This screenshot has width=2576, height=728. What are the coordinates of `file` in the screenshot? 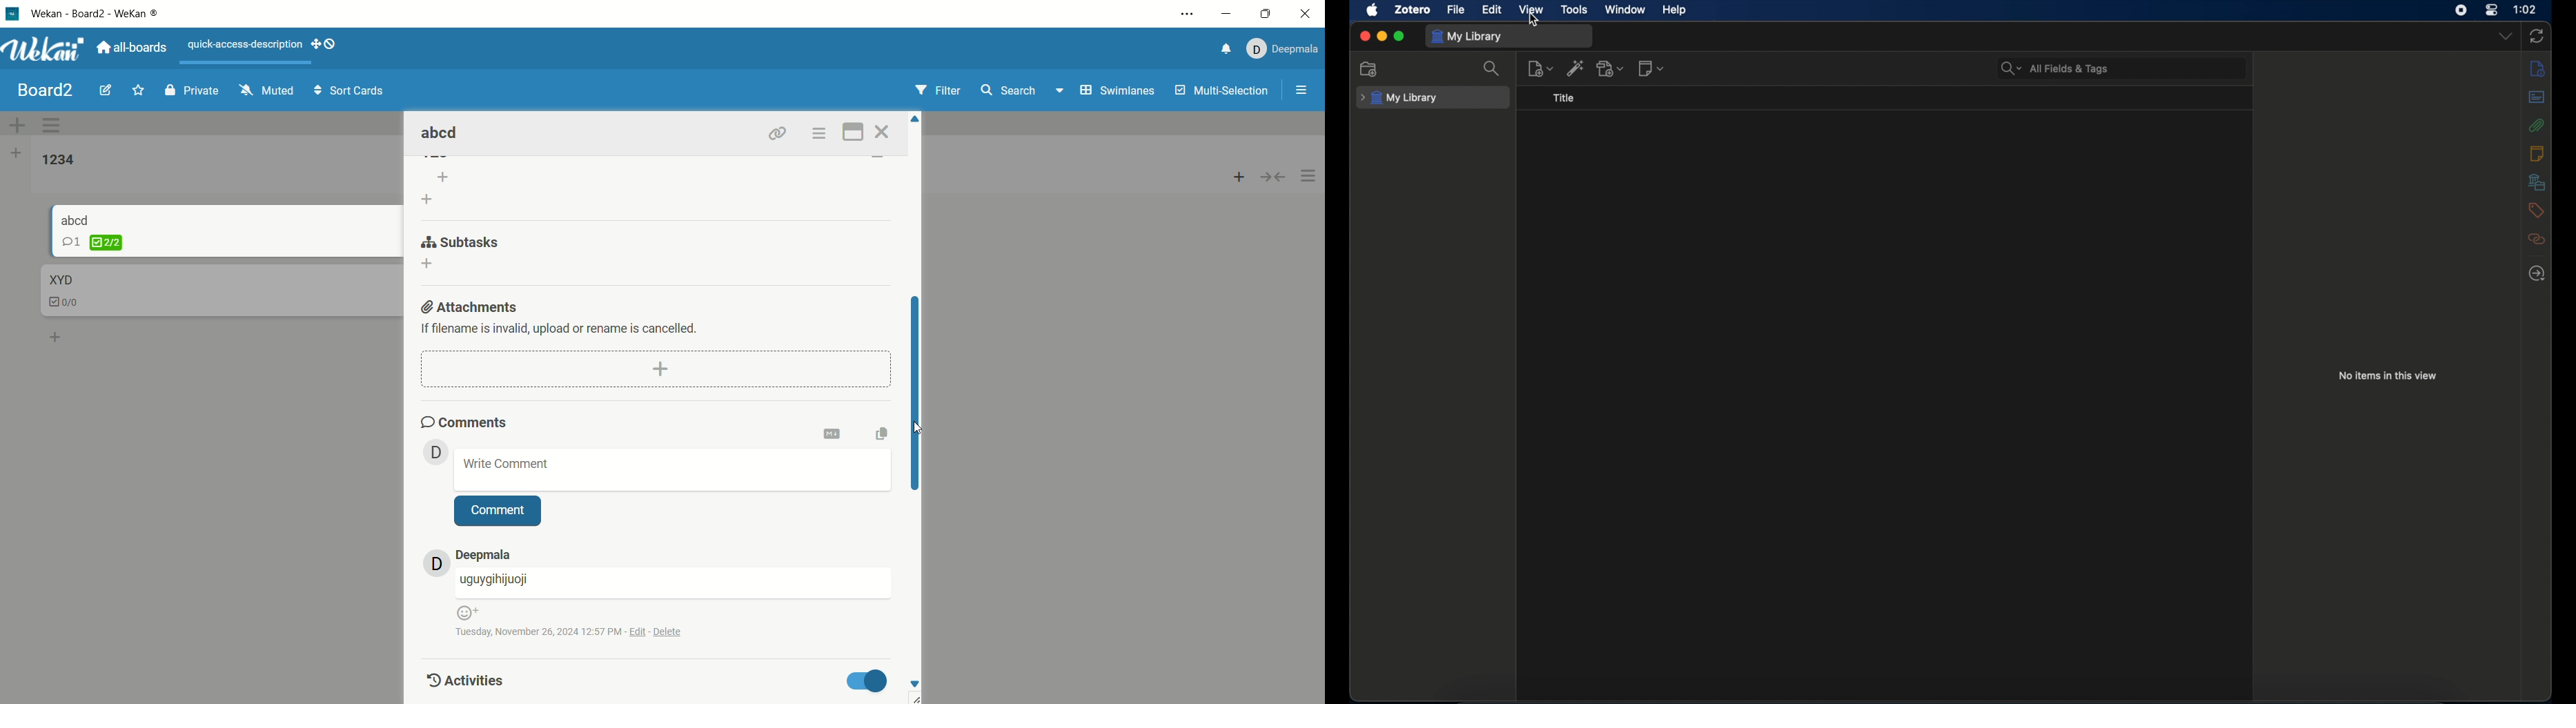 It's located at (1455, 8).